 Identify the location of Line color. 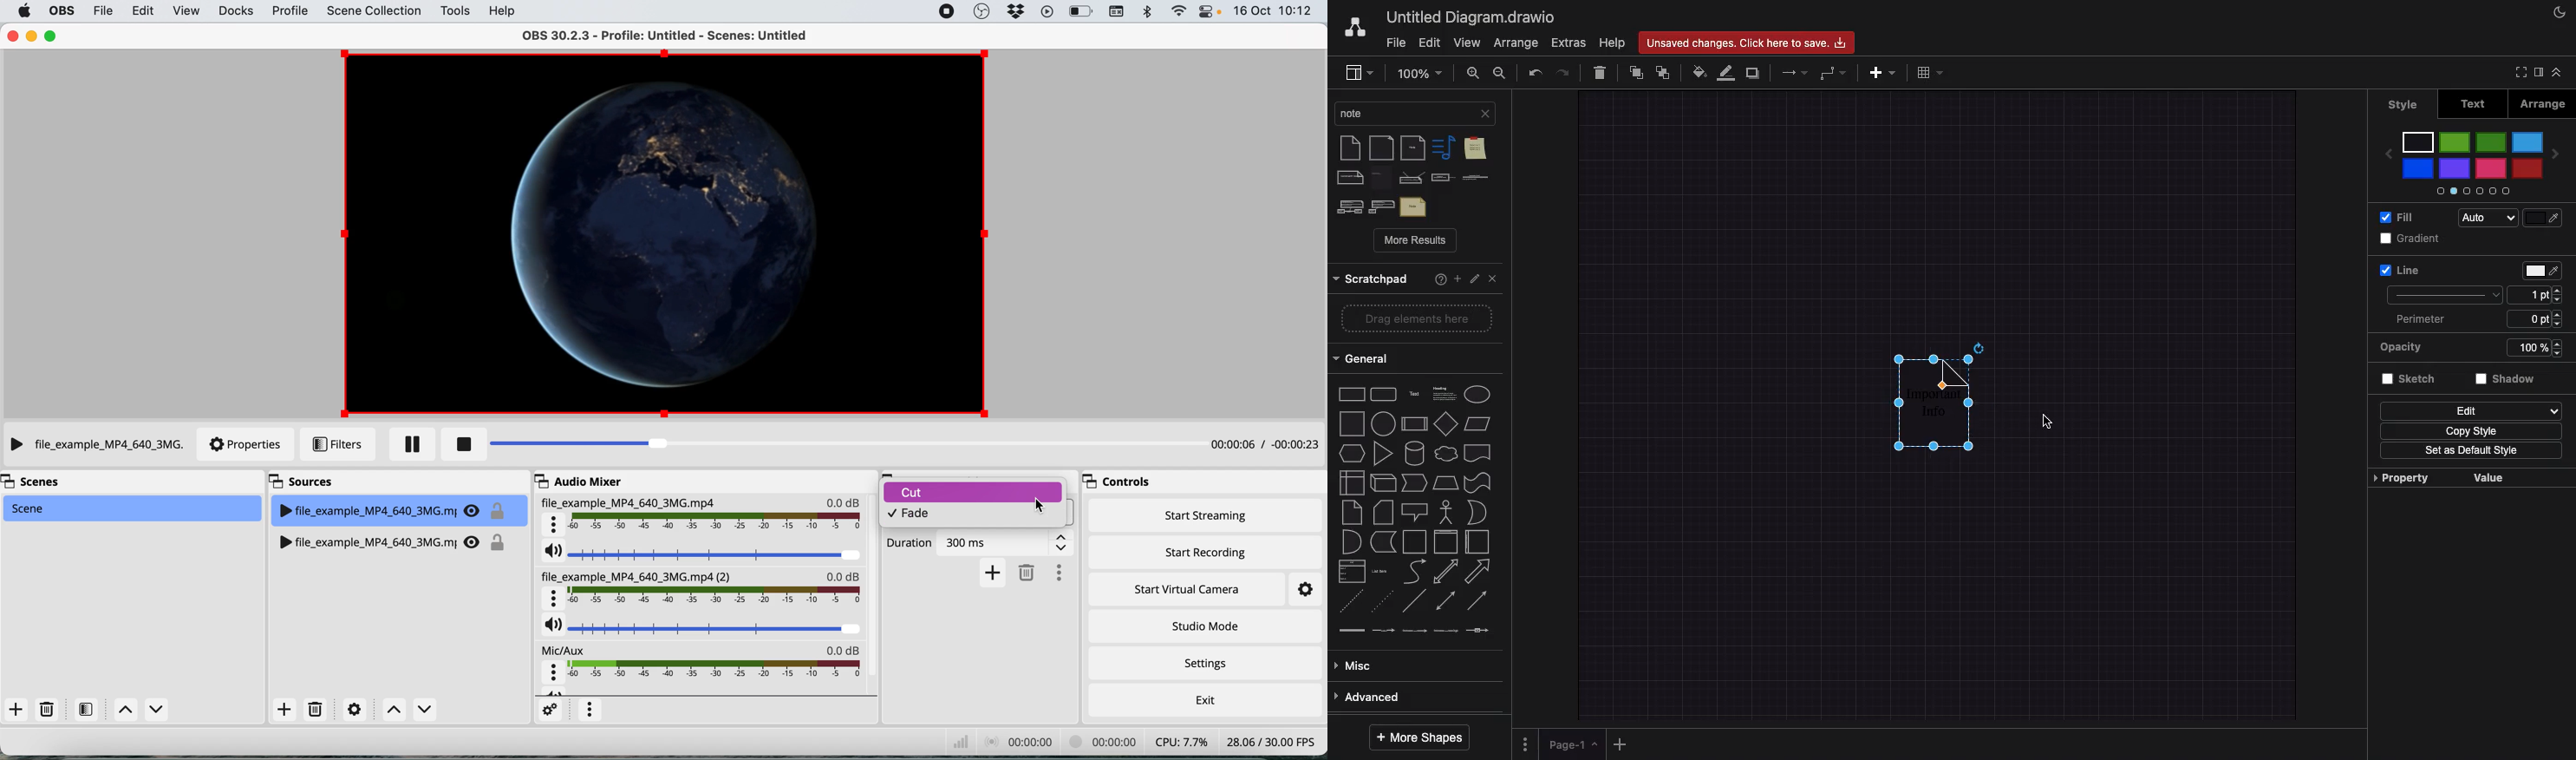
(1726, 72).